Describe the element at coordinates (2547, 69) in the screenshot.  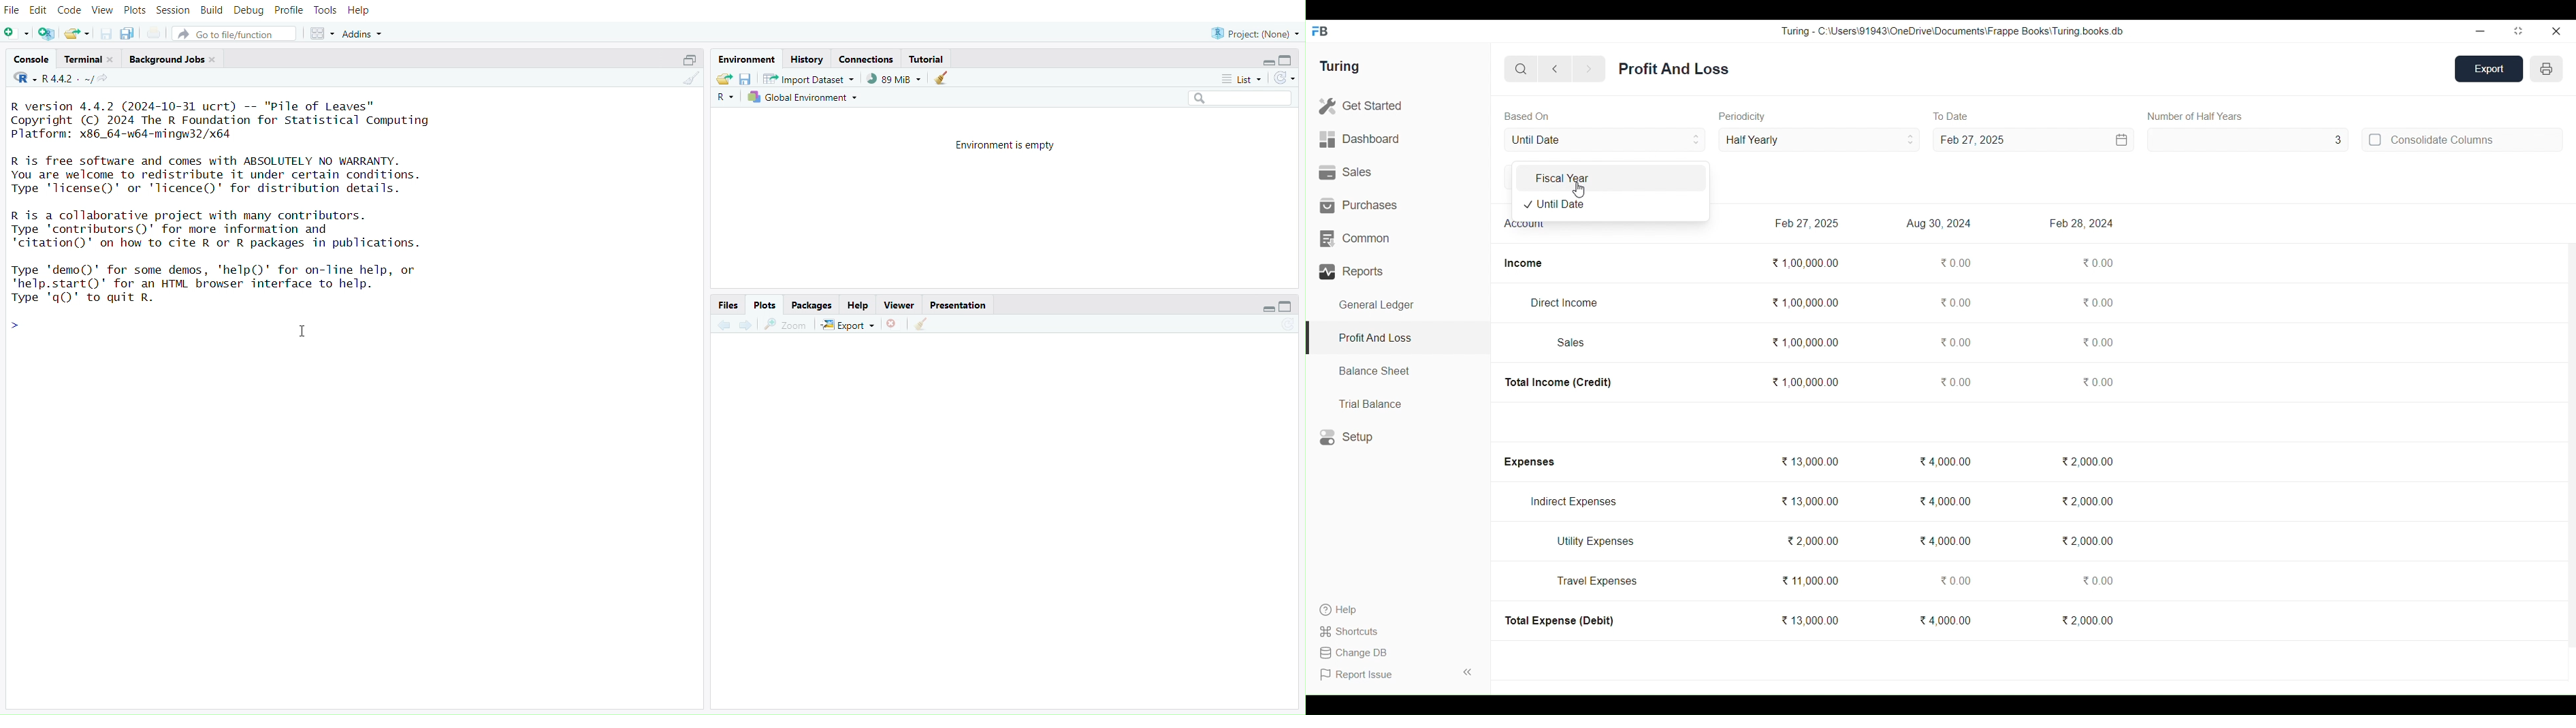
I see `Open report print view` at that location.